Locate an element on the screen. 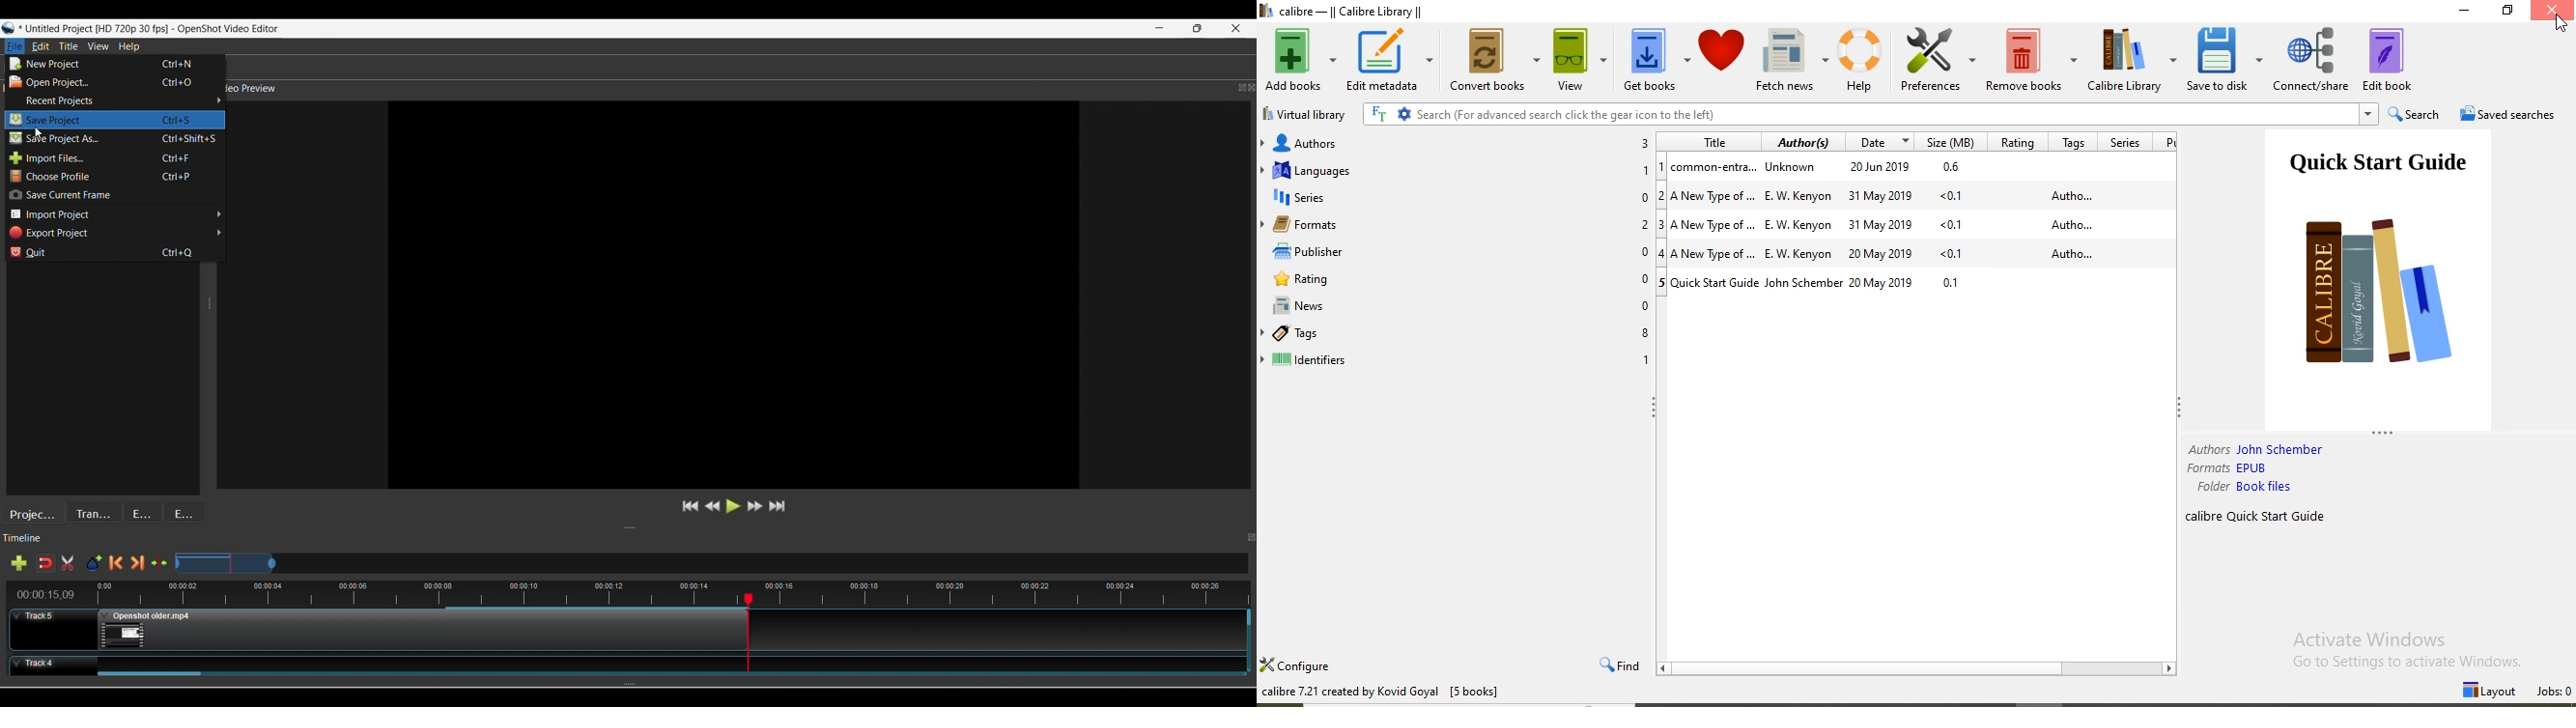  Search is located at coordinates (2417, 116).